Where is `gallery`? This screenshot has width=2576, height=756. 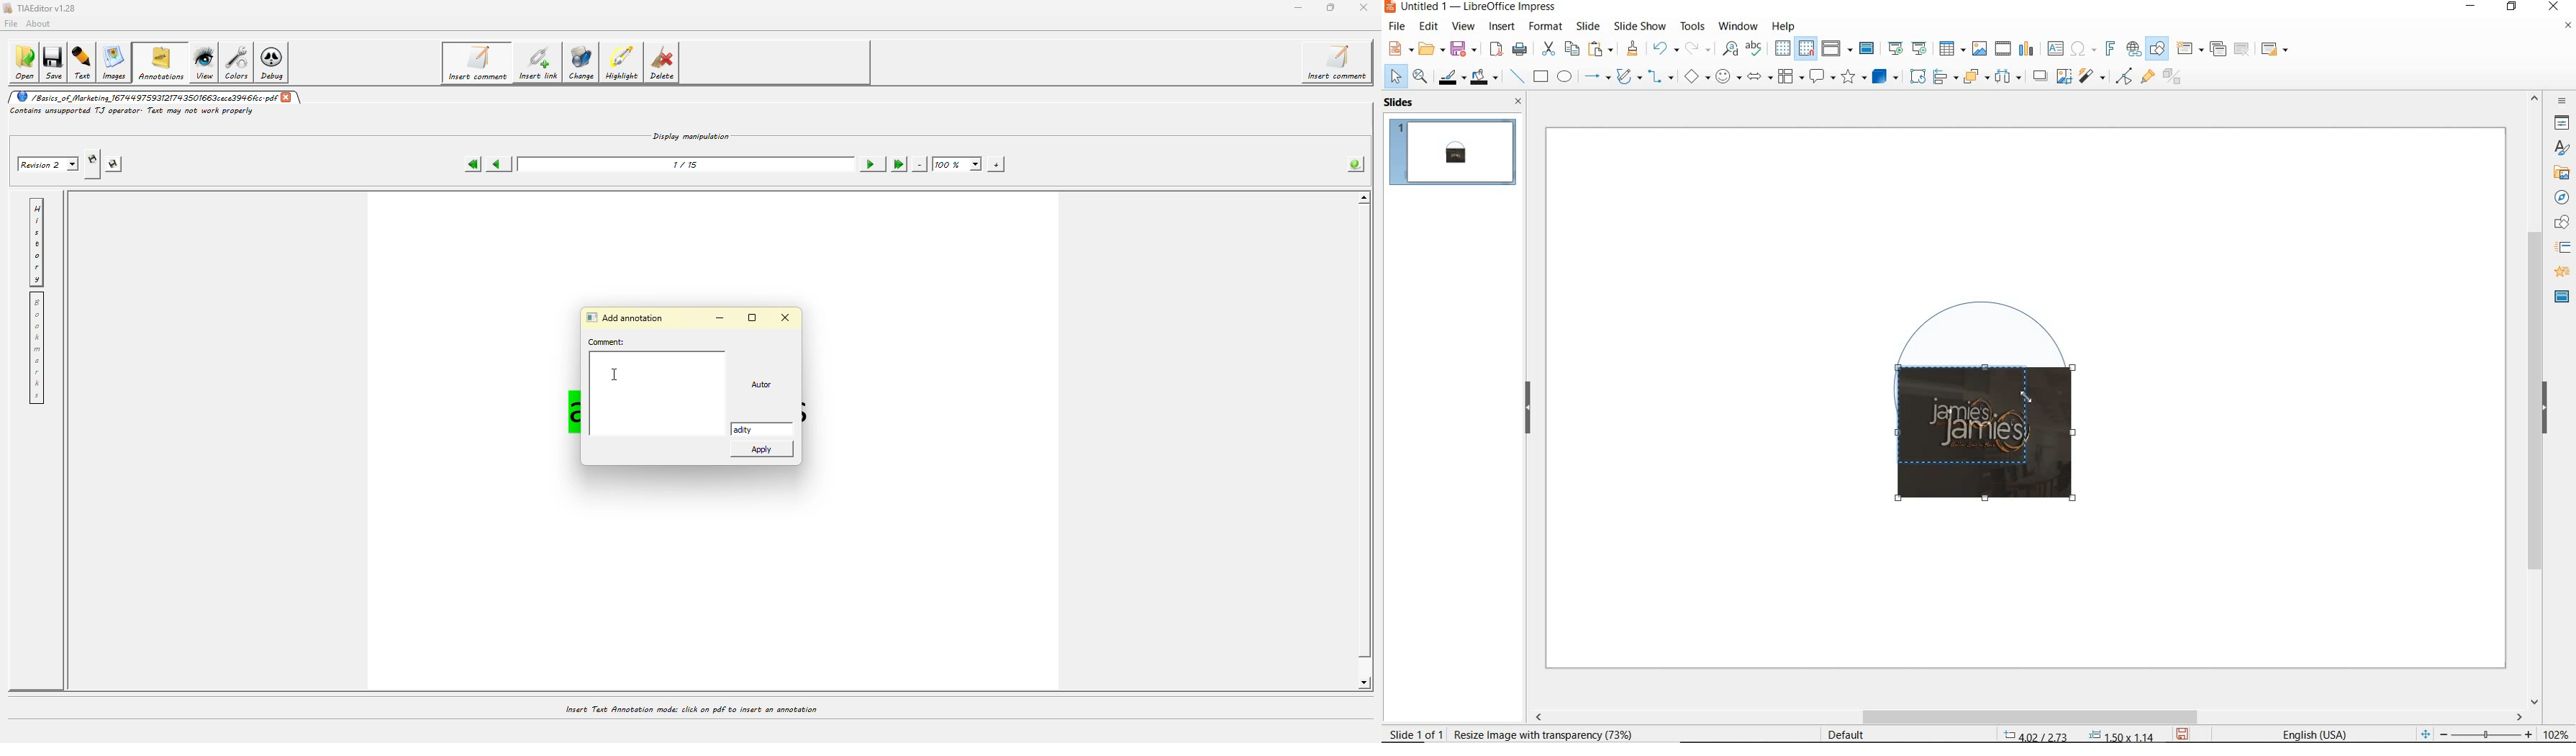
gallery is located at coordinates (2559, 172).